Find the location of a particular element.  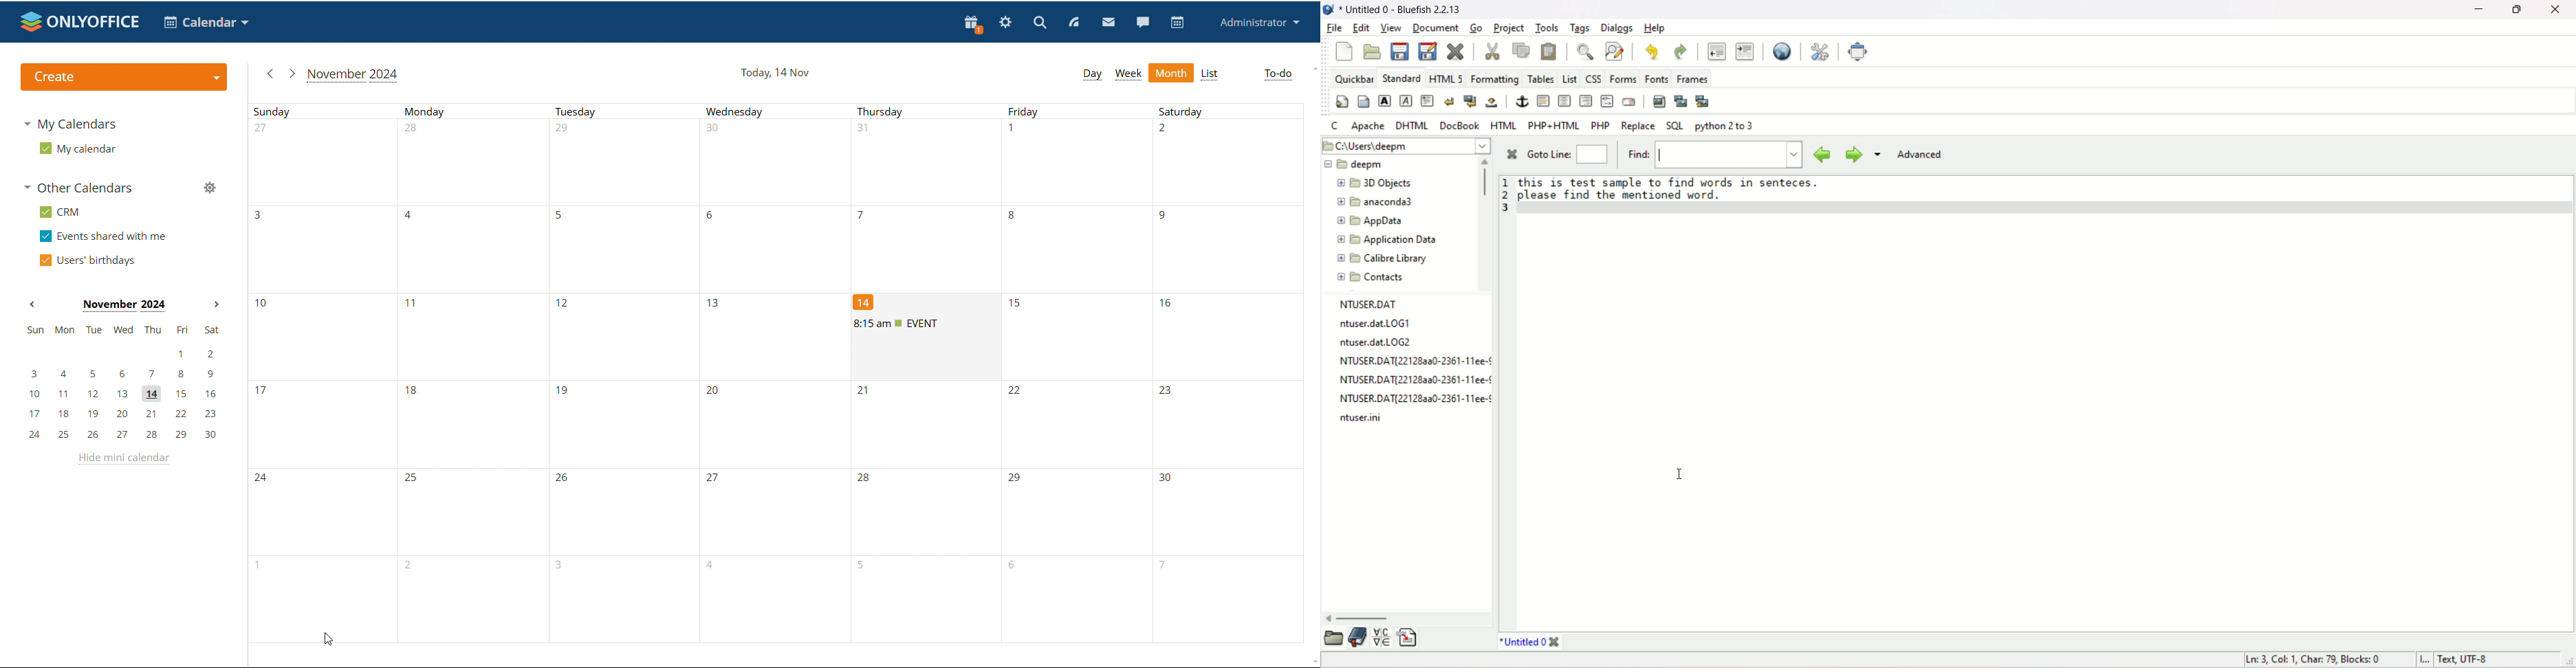

line number is located at coordinates (1504, 195).